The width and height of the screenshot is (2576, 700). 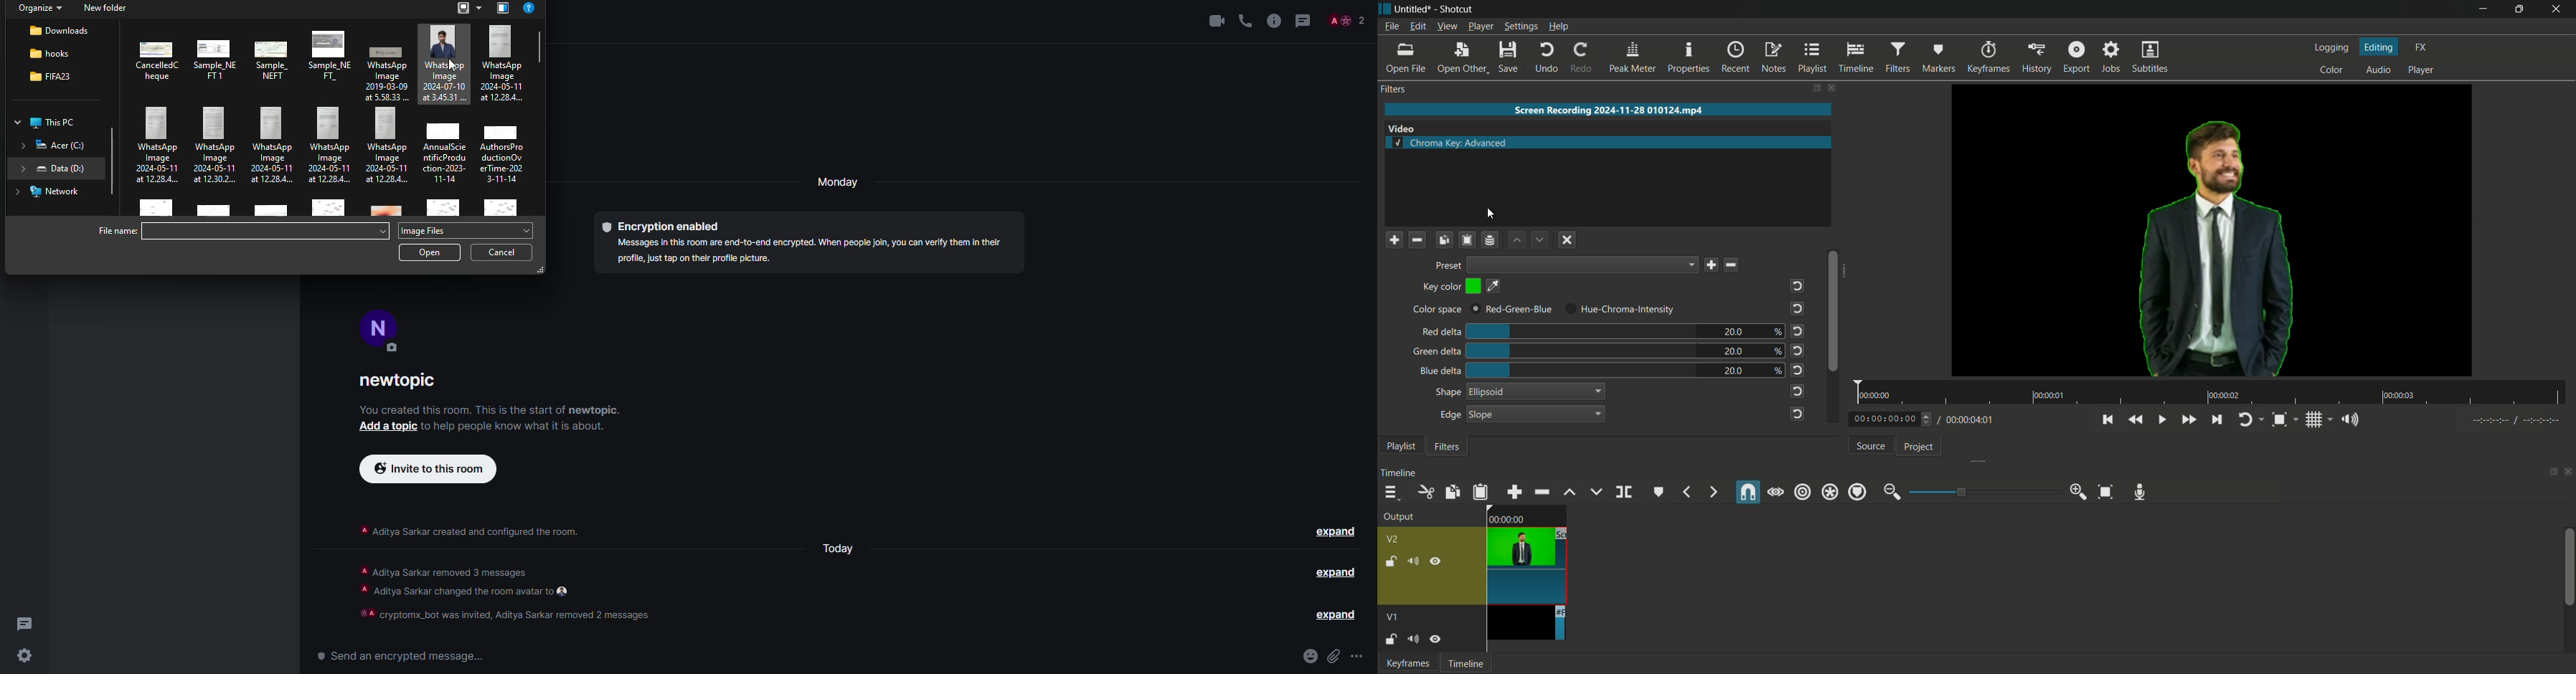 I want to click on timeline menu, so click(x=1388, y=492).